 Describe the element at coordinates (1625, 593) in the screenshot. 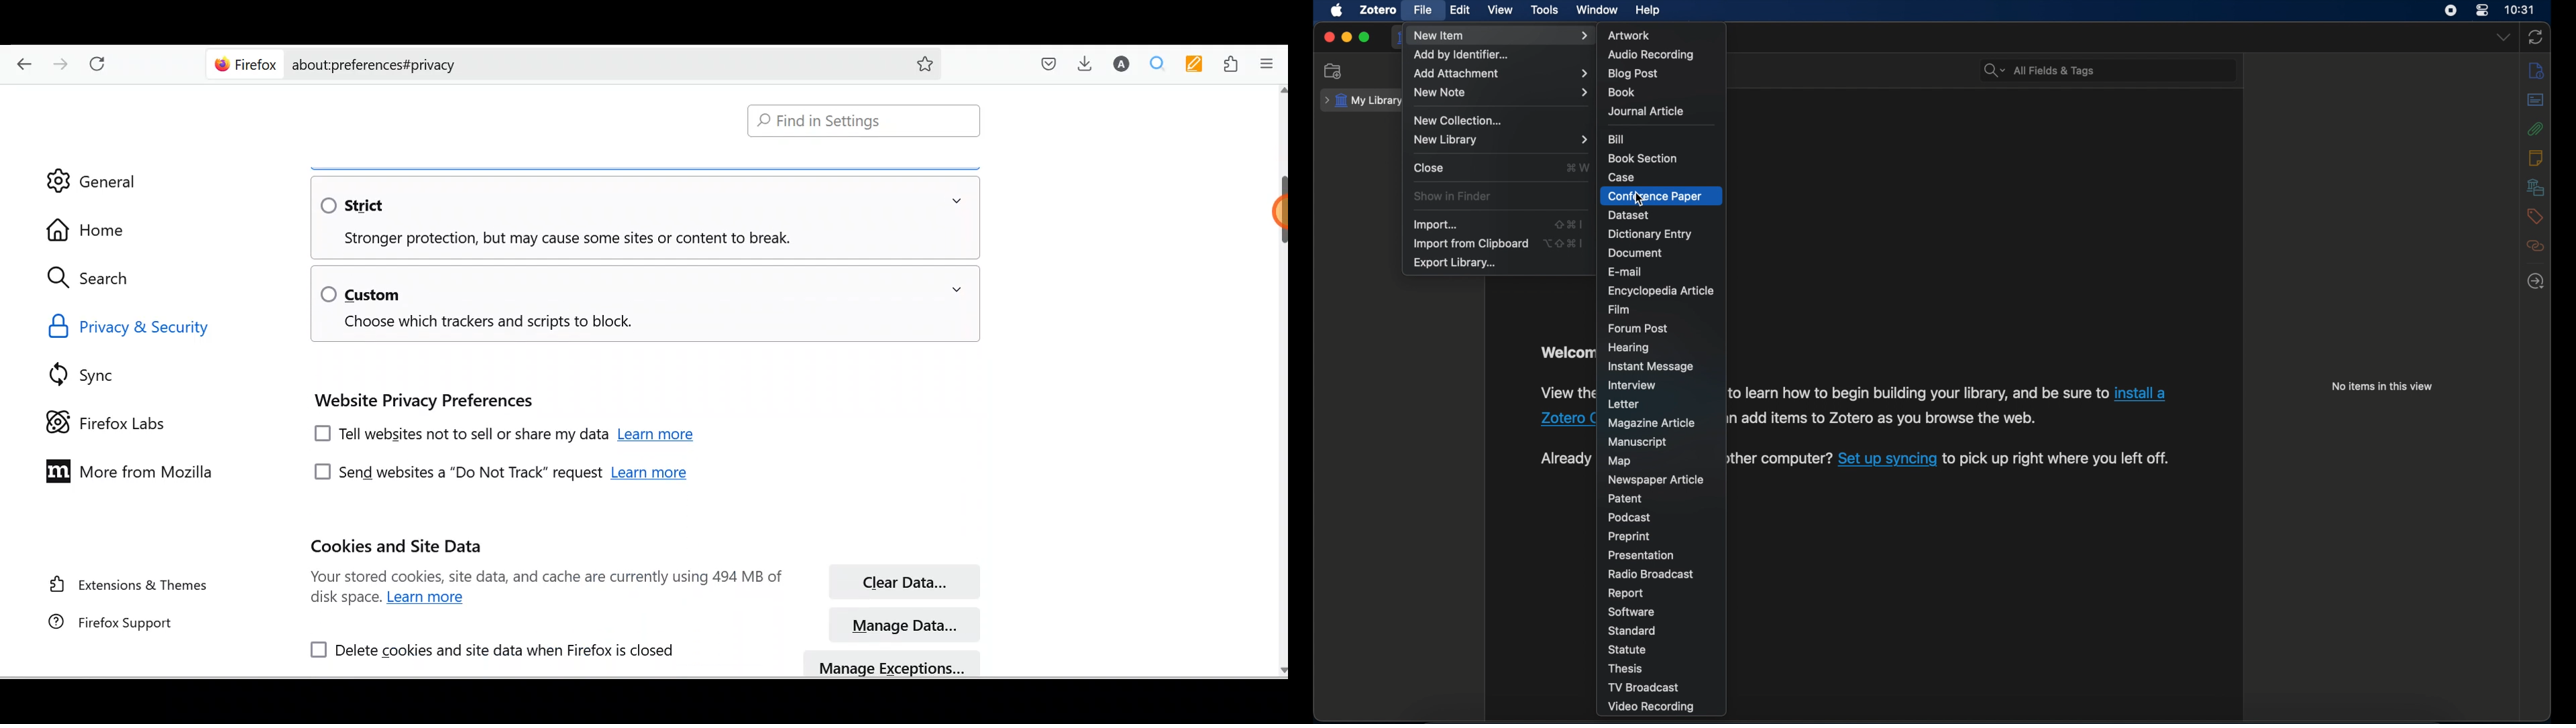

I see `report` at that location.